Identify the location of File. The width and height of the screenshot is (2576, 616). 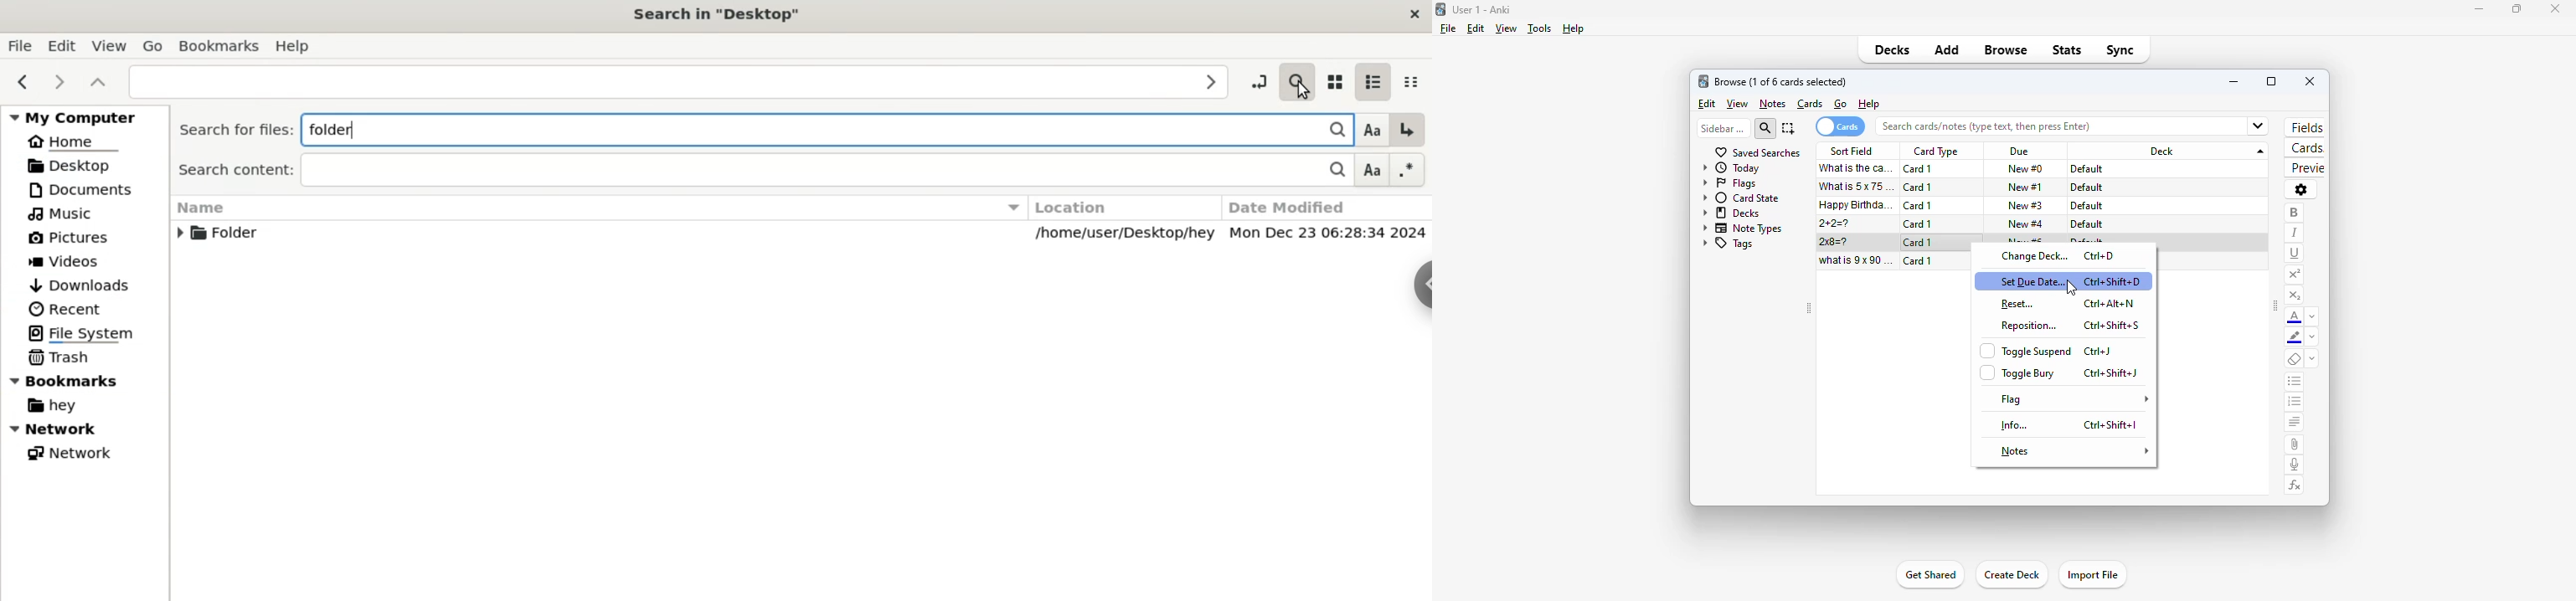
(19, 45).